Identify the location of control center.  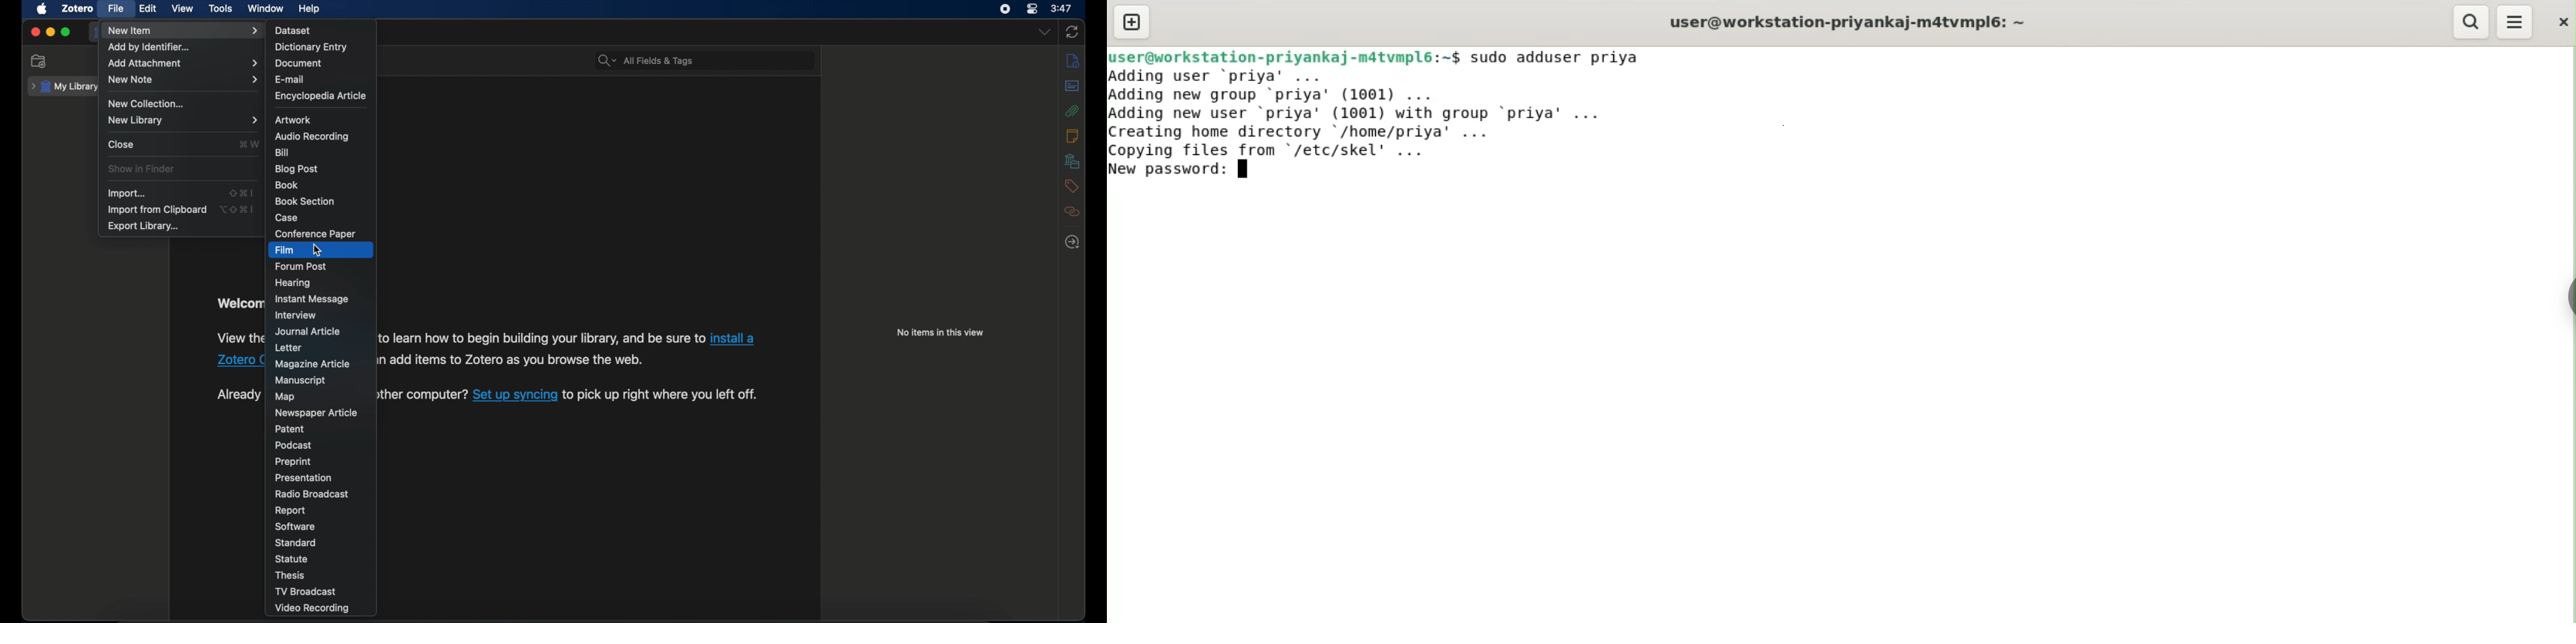
(1033, 9).